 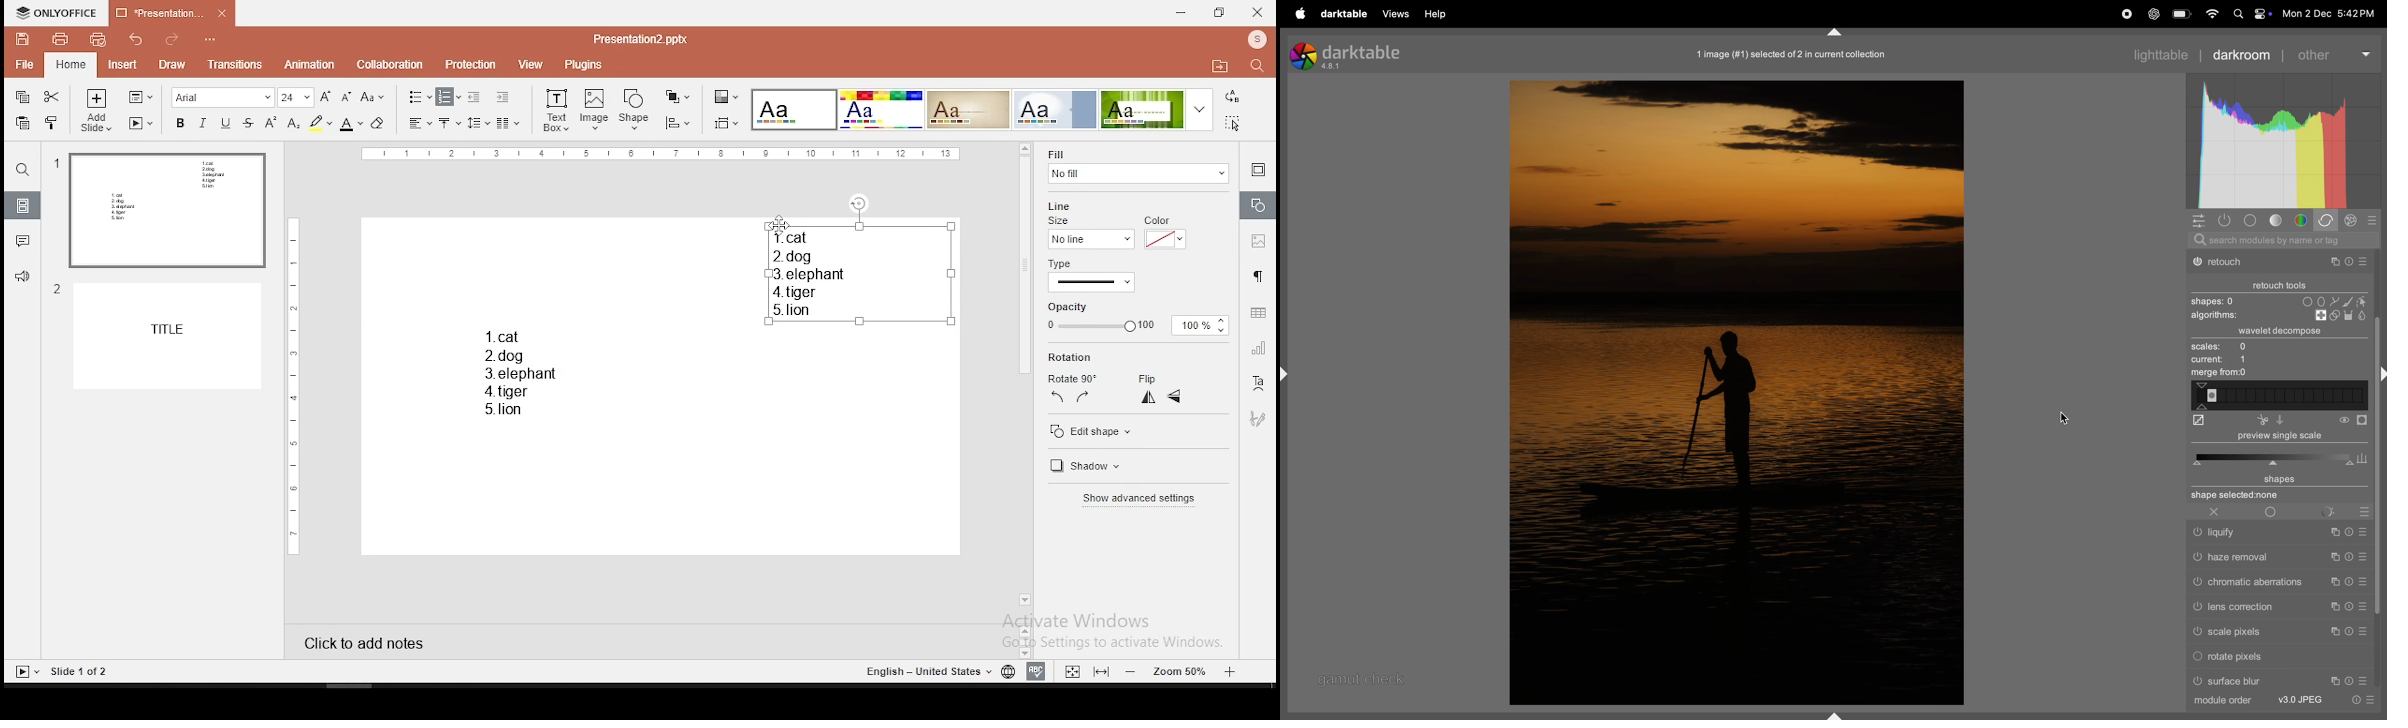 I want to click on spell check, so click(x=1039, y=672).